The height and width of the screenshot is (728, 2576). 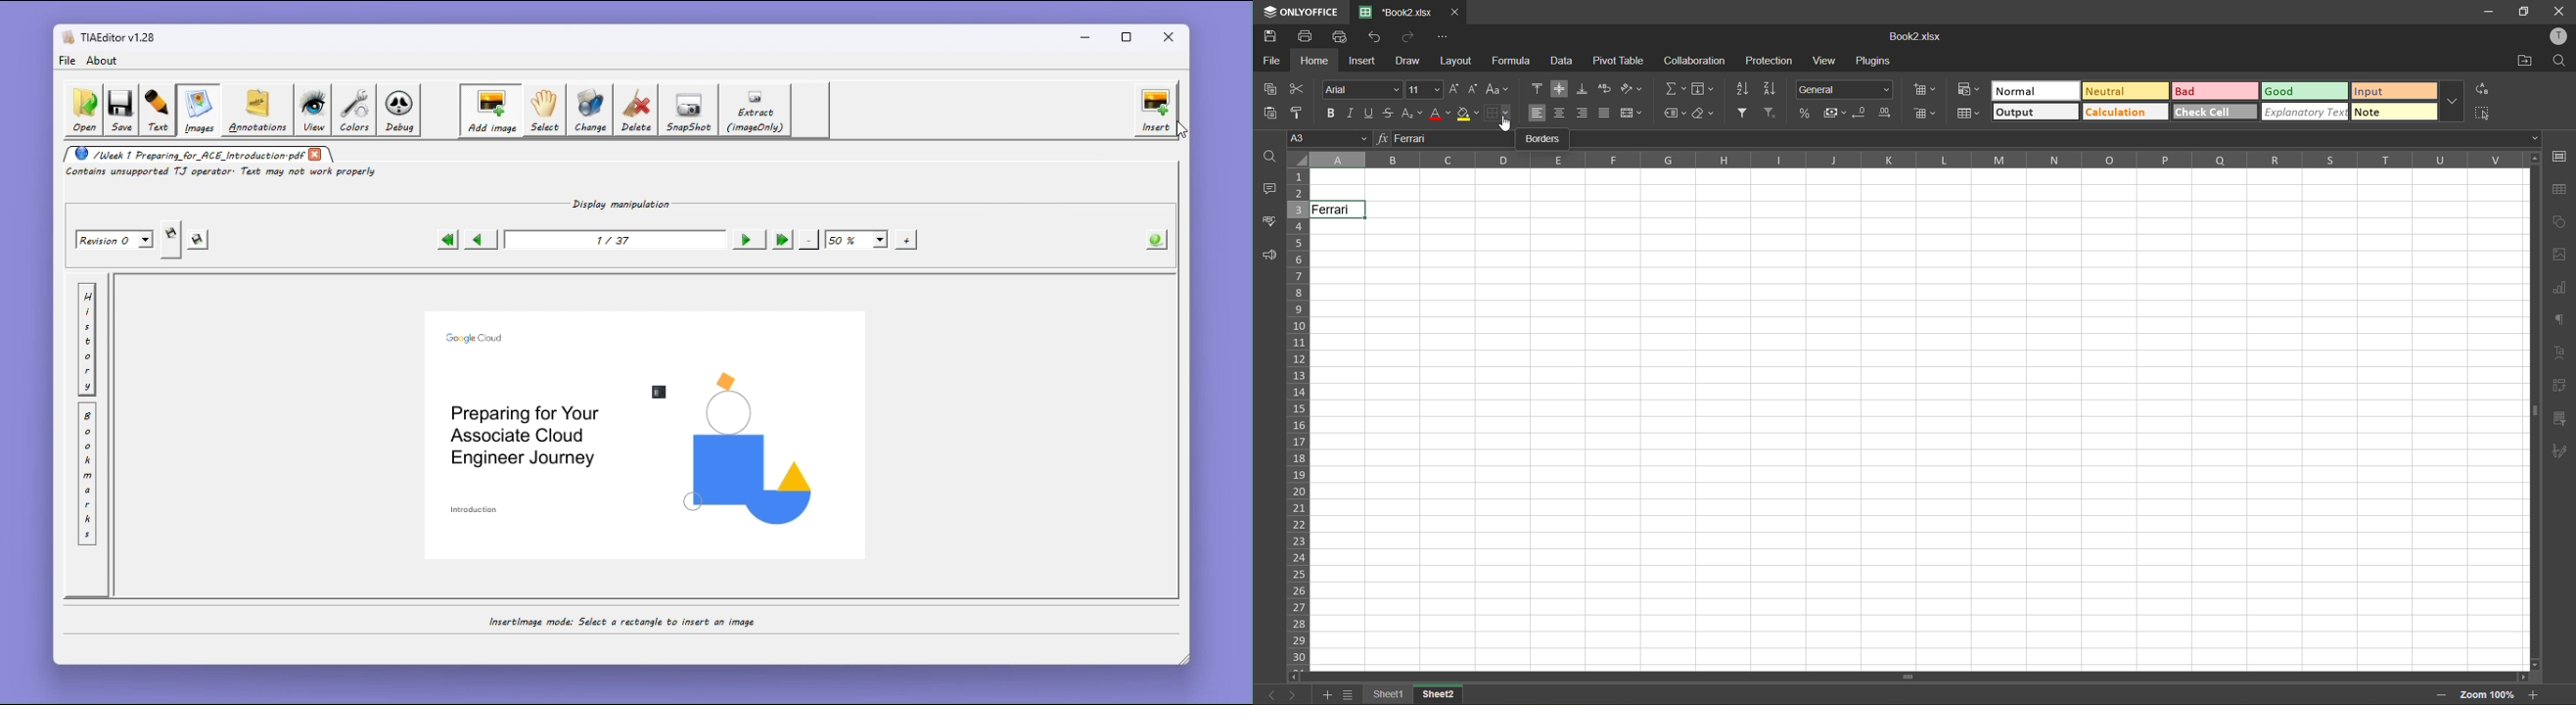 I want to click on cell address, so click(x=1329, y=140).